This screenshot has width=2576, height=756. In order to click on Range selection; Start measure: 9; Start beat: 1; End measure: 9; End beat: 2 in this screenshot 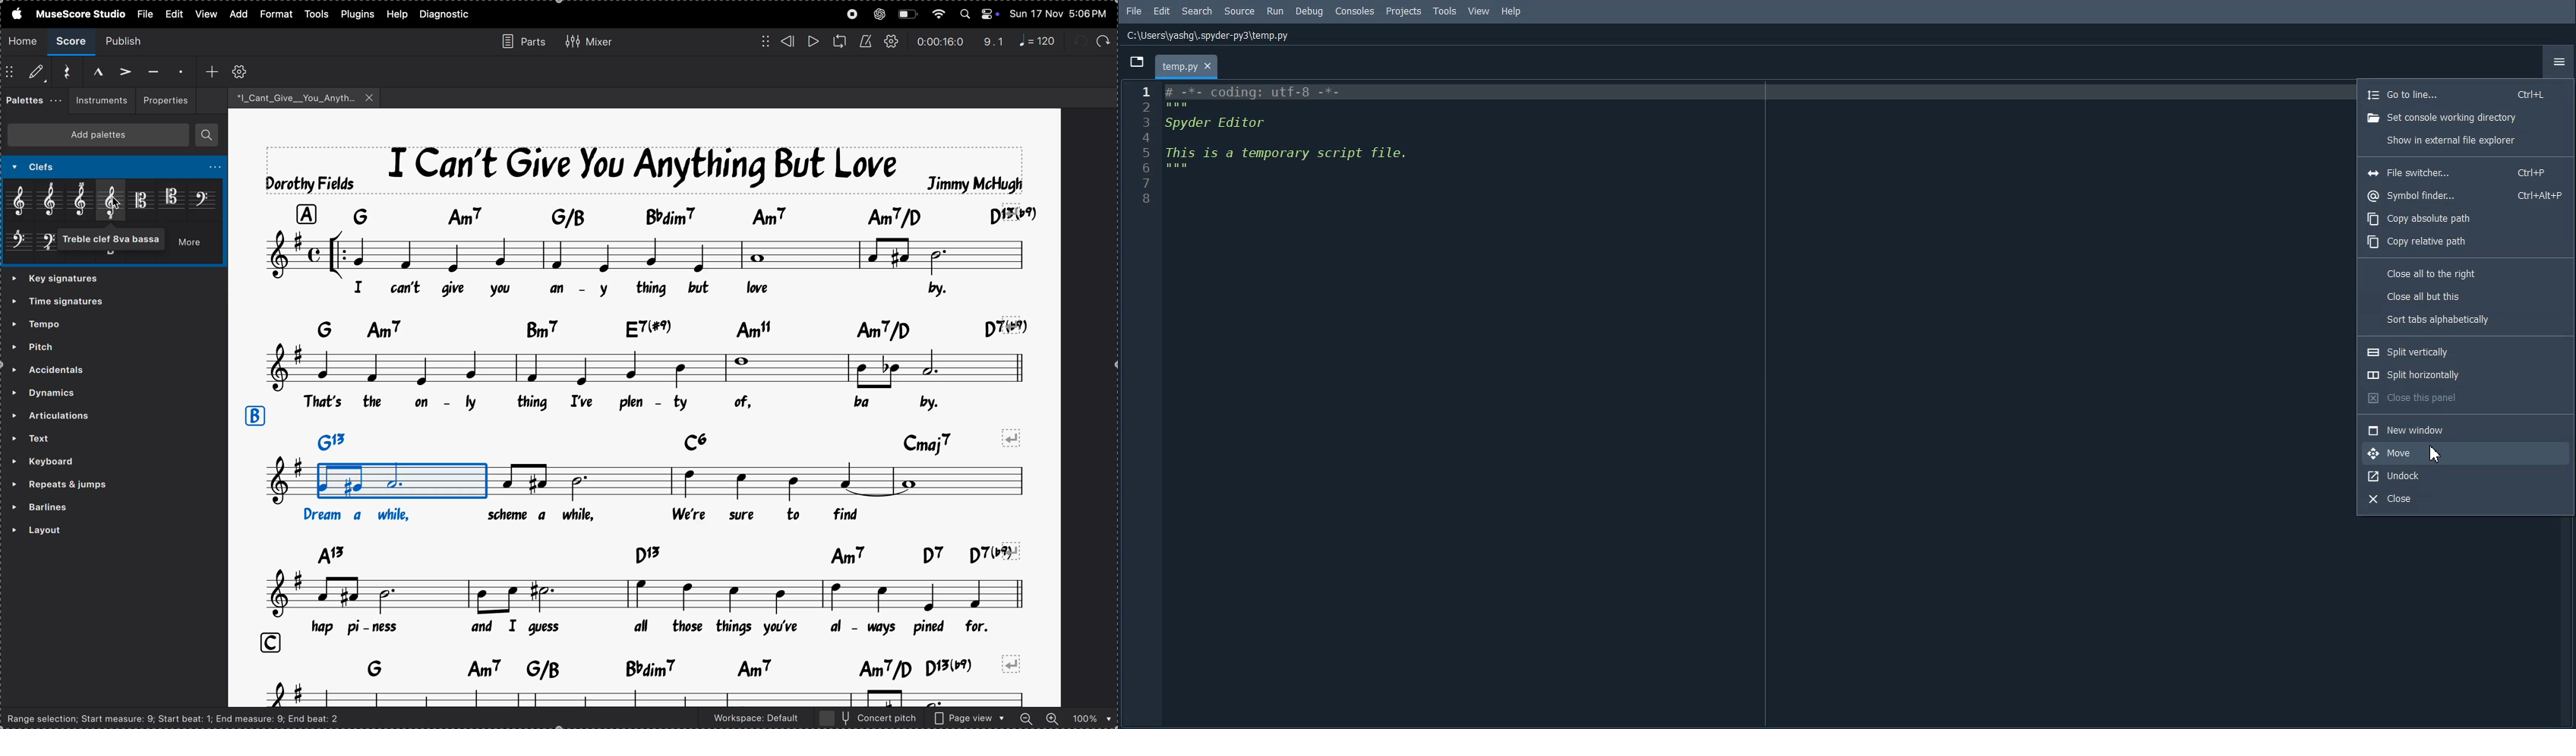, I will do `click(182, 718)`.